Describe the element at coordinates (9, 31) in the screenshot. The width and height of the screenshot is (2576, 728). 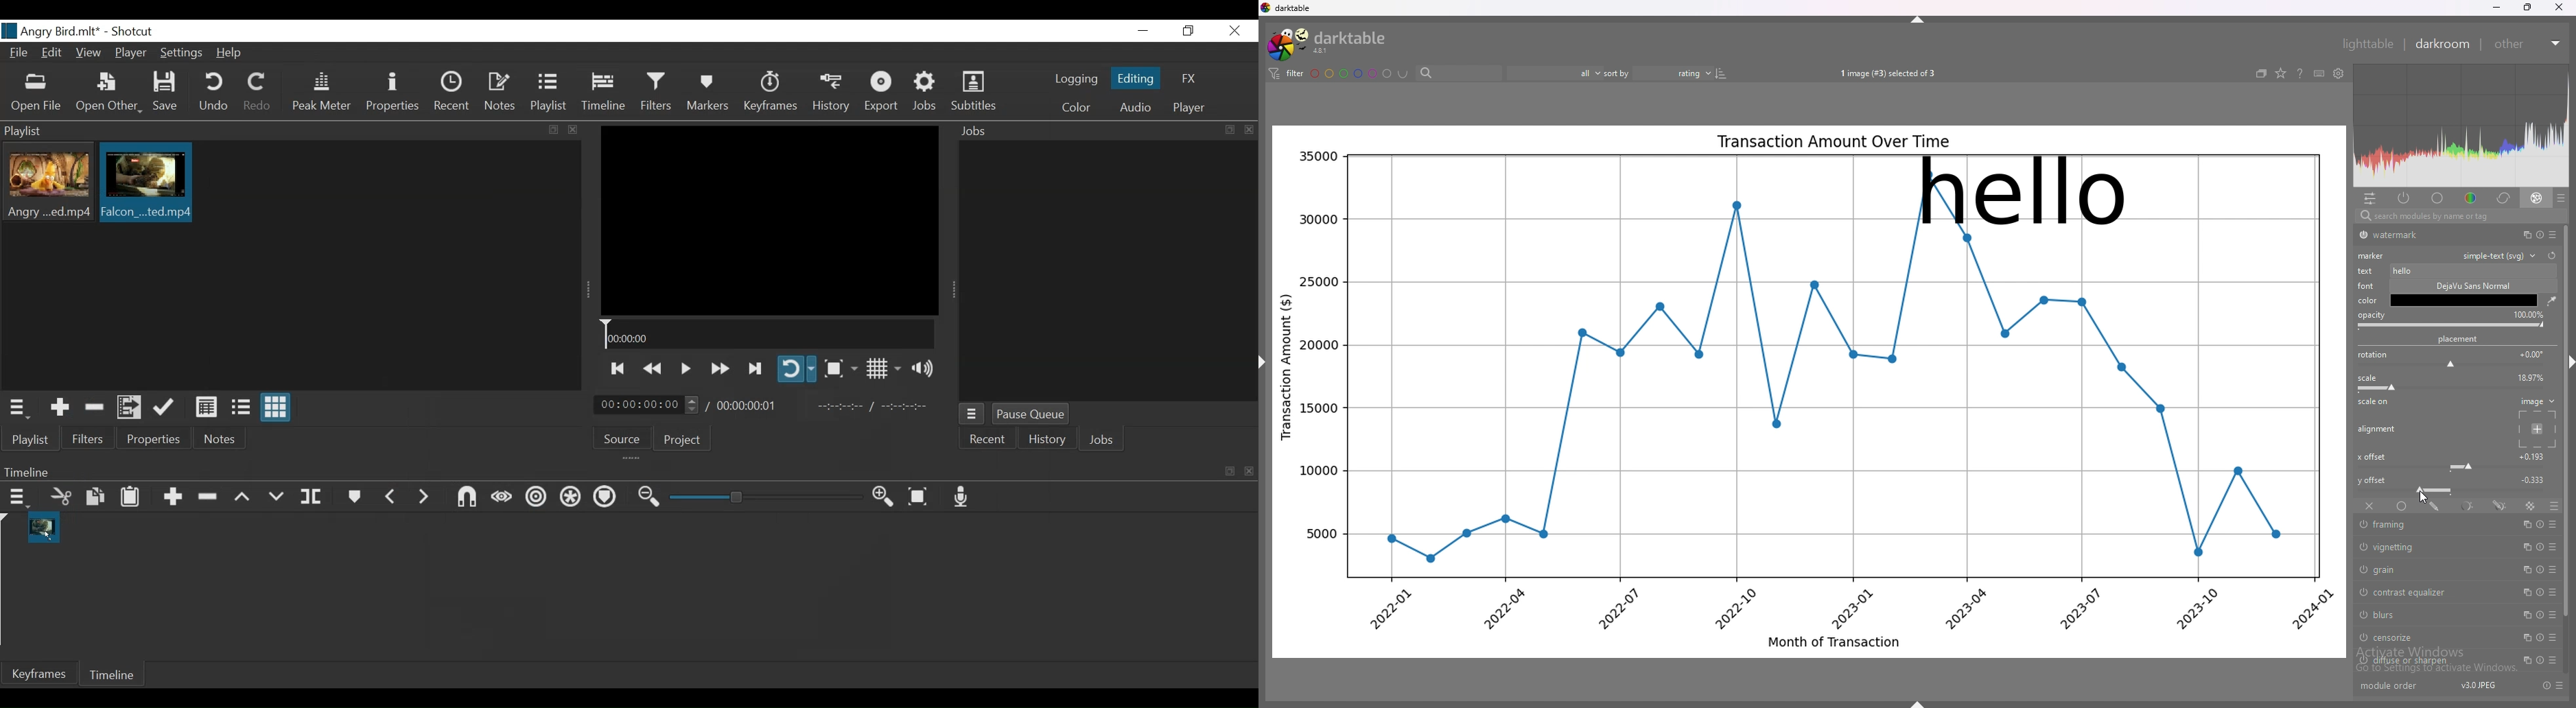
I see `logo` at that location.